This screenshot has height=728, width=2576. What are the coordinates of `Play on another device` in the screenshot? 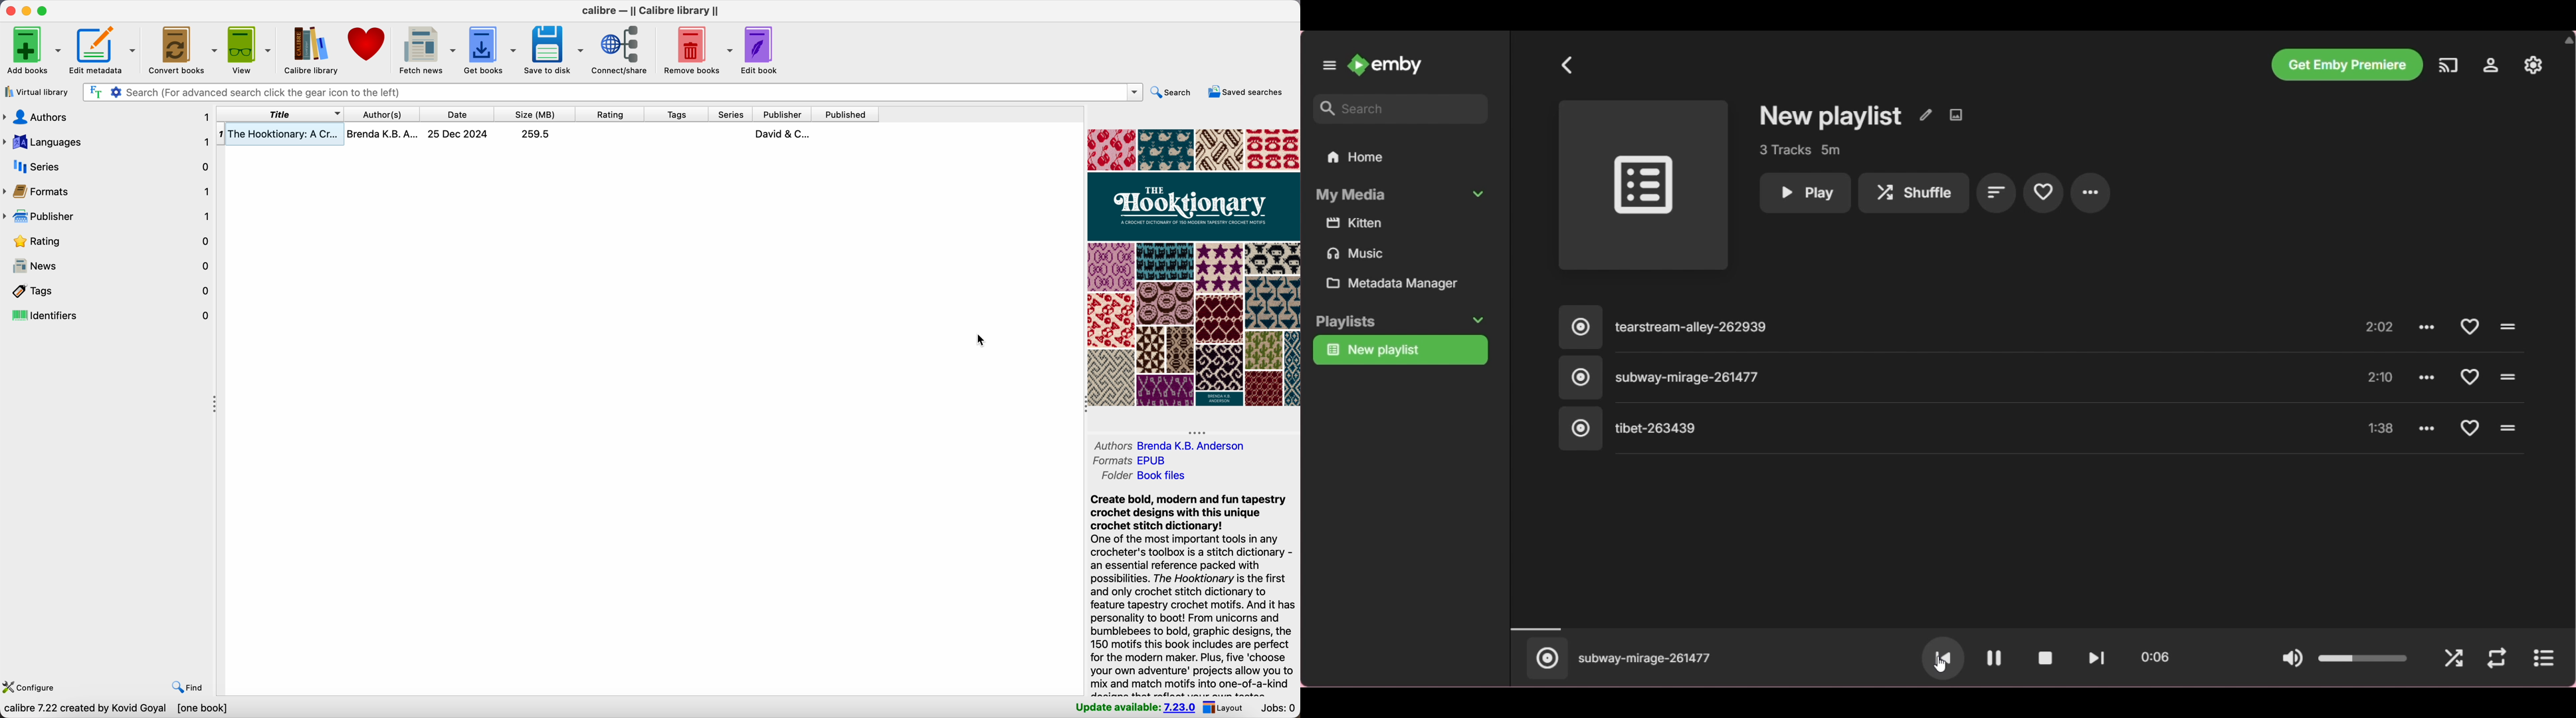 It's located at (2448, 65).